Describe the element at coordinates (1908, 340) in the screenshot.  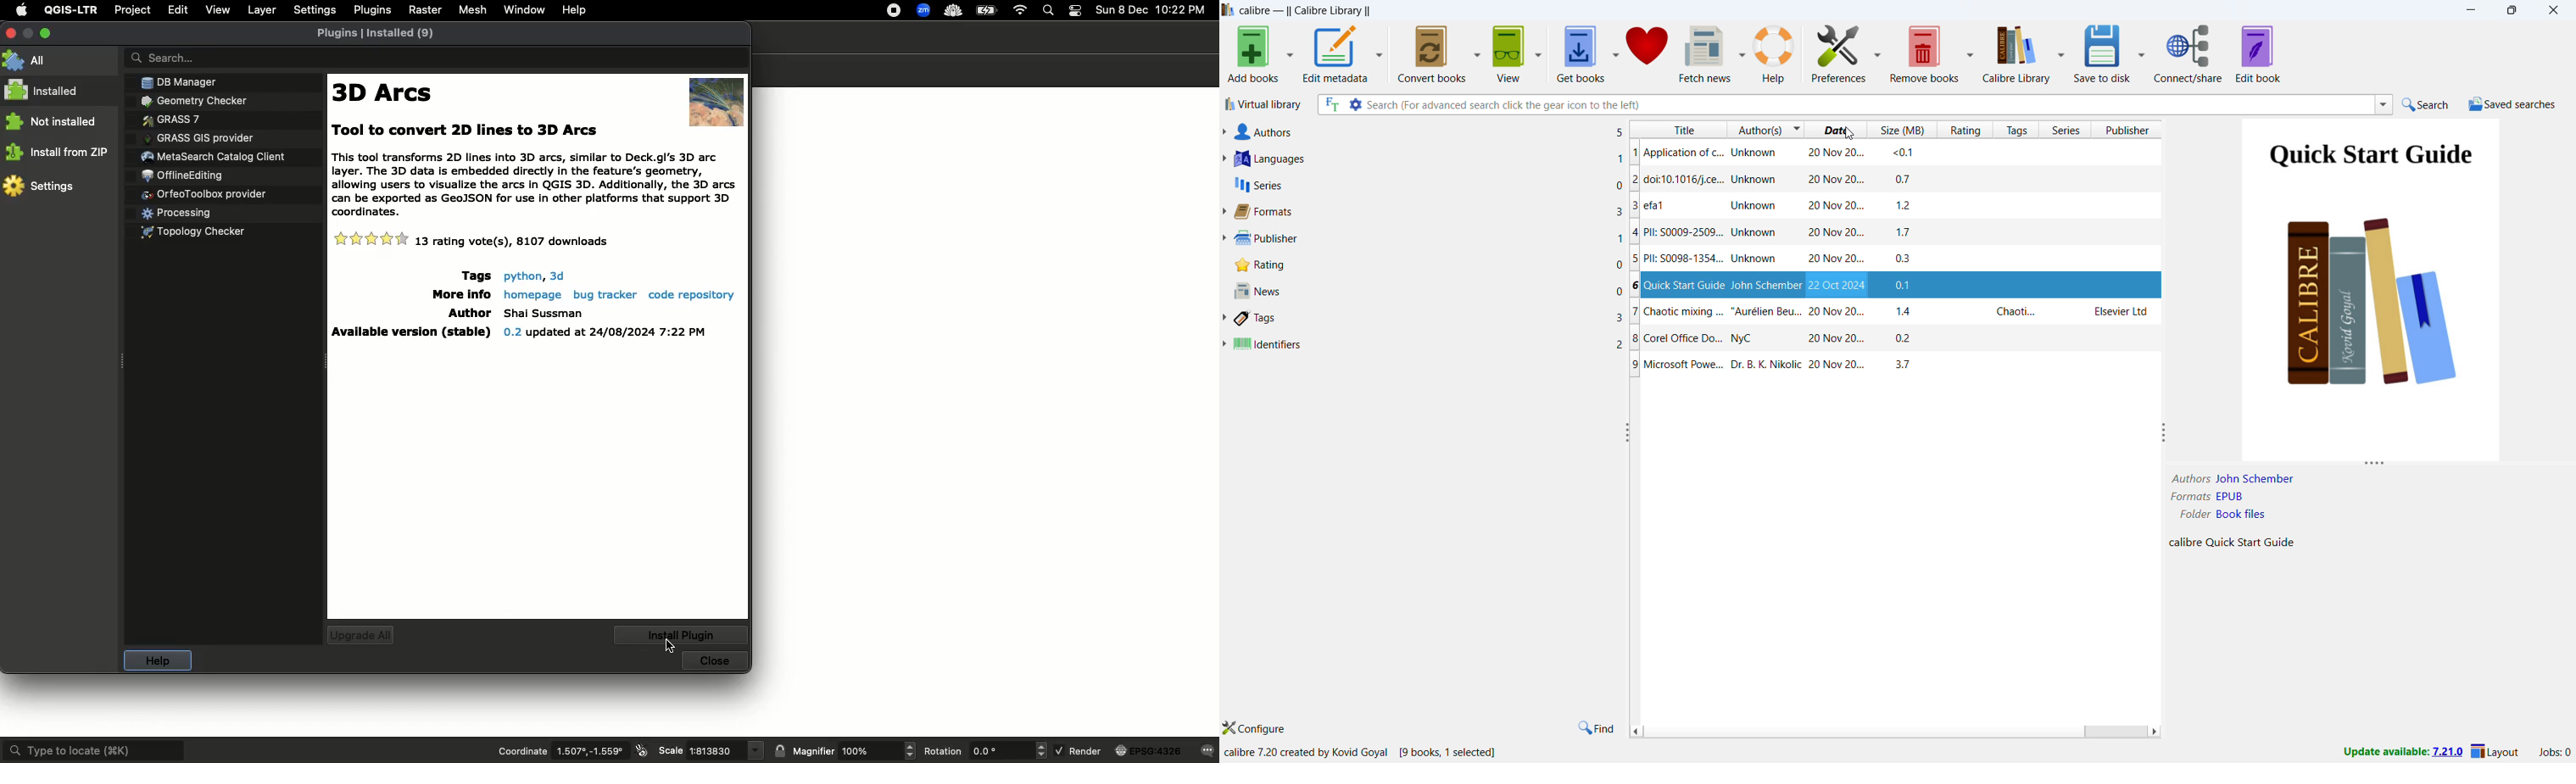
I see `0.2` at that location.